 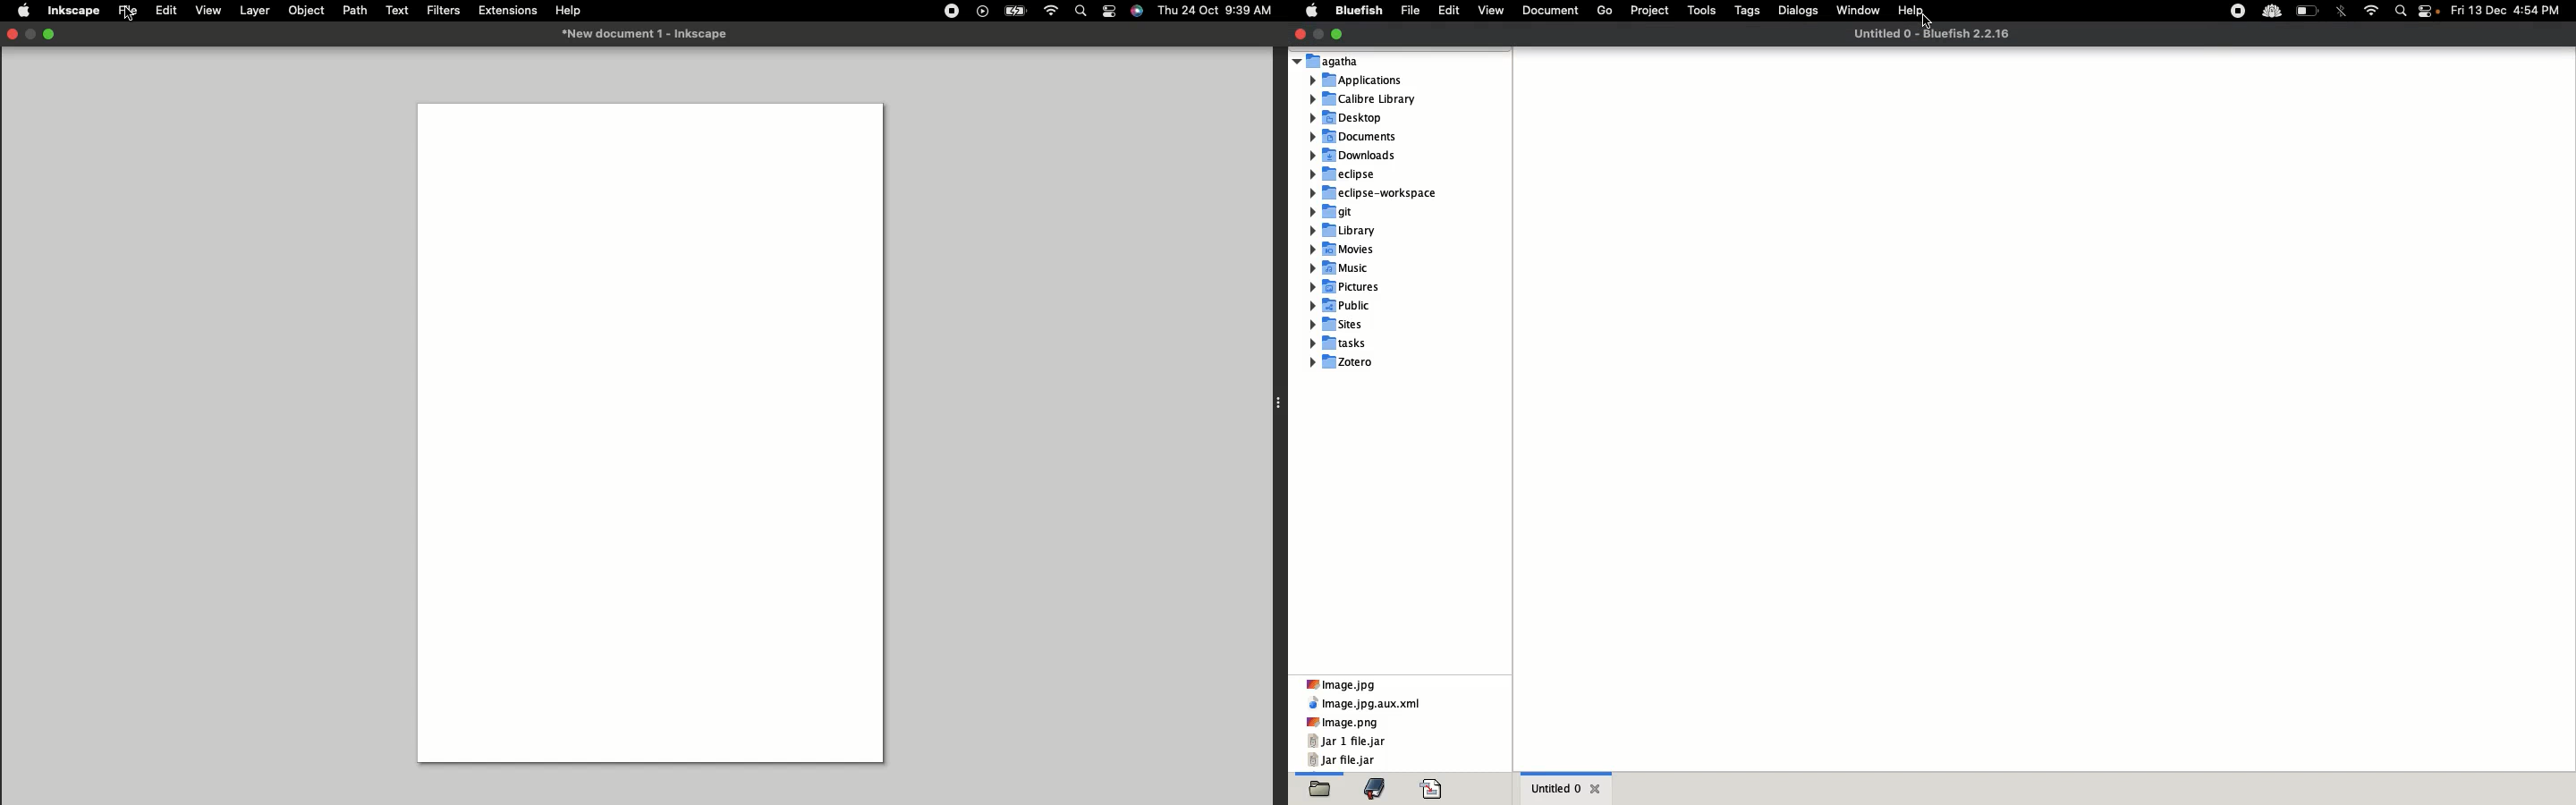 What do you see at coordinates (1339, 212) in the screenshot?
I see `git` at bounding box center [1339, 212].